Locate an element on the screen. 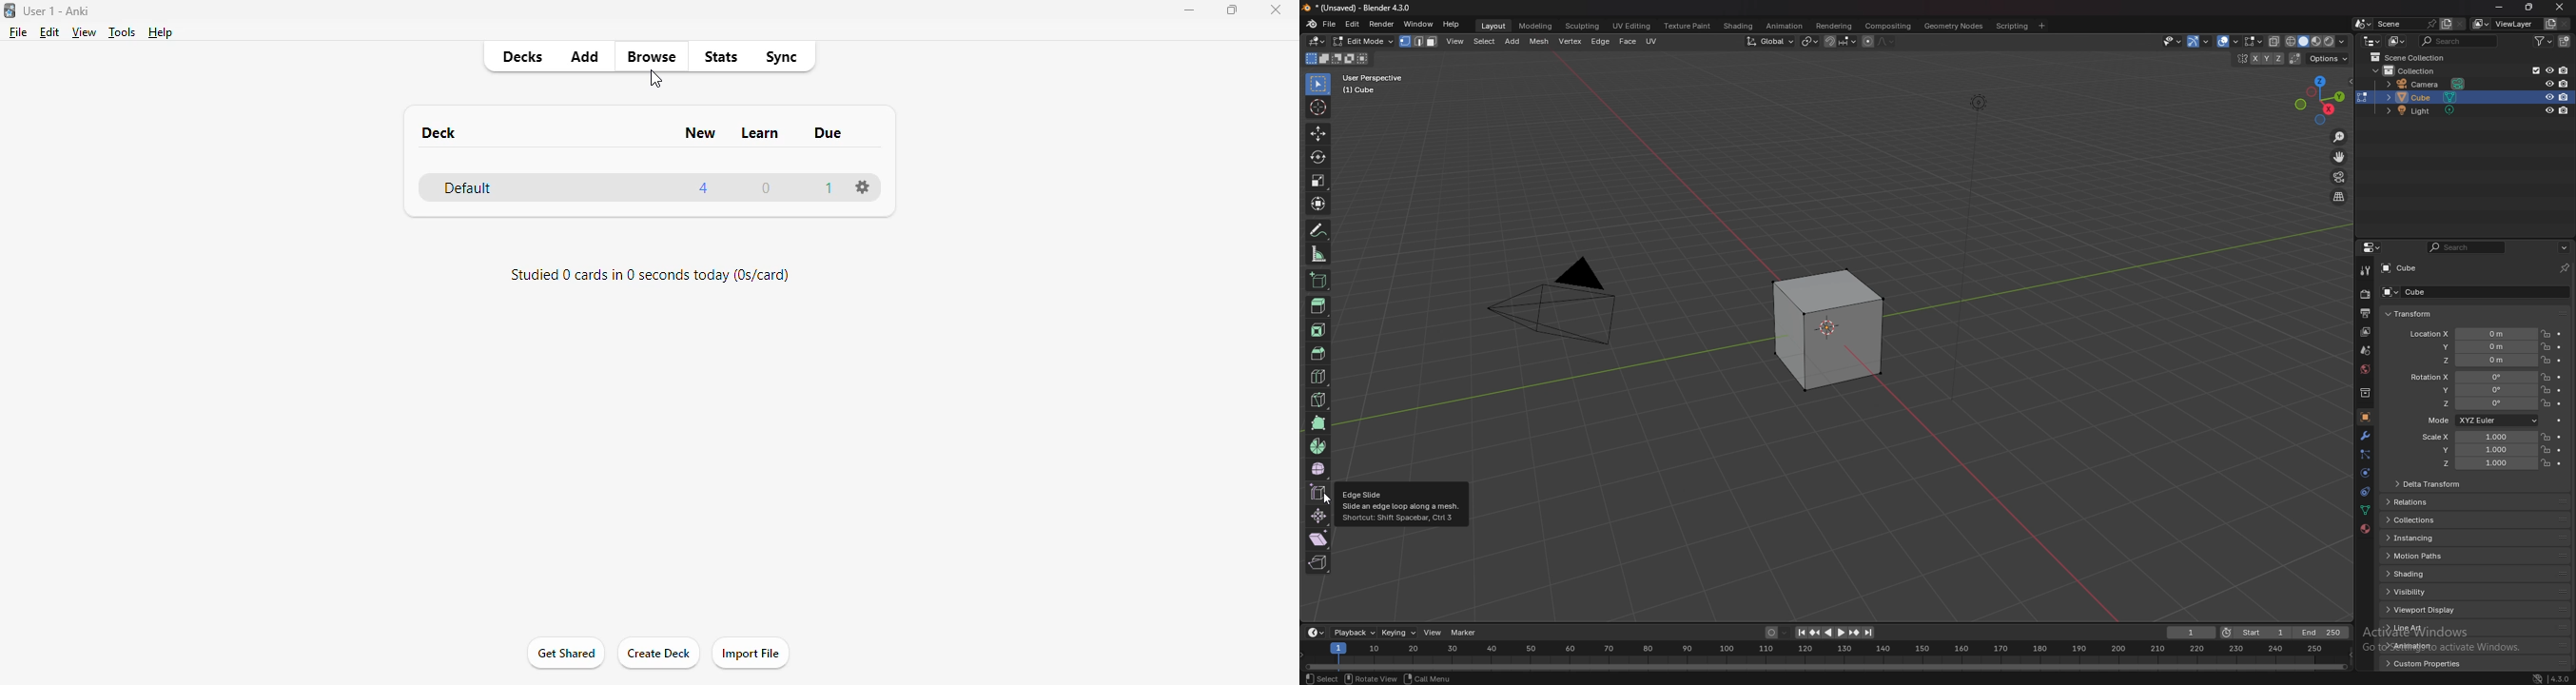  mode is located at coordinates (2480, 421).